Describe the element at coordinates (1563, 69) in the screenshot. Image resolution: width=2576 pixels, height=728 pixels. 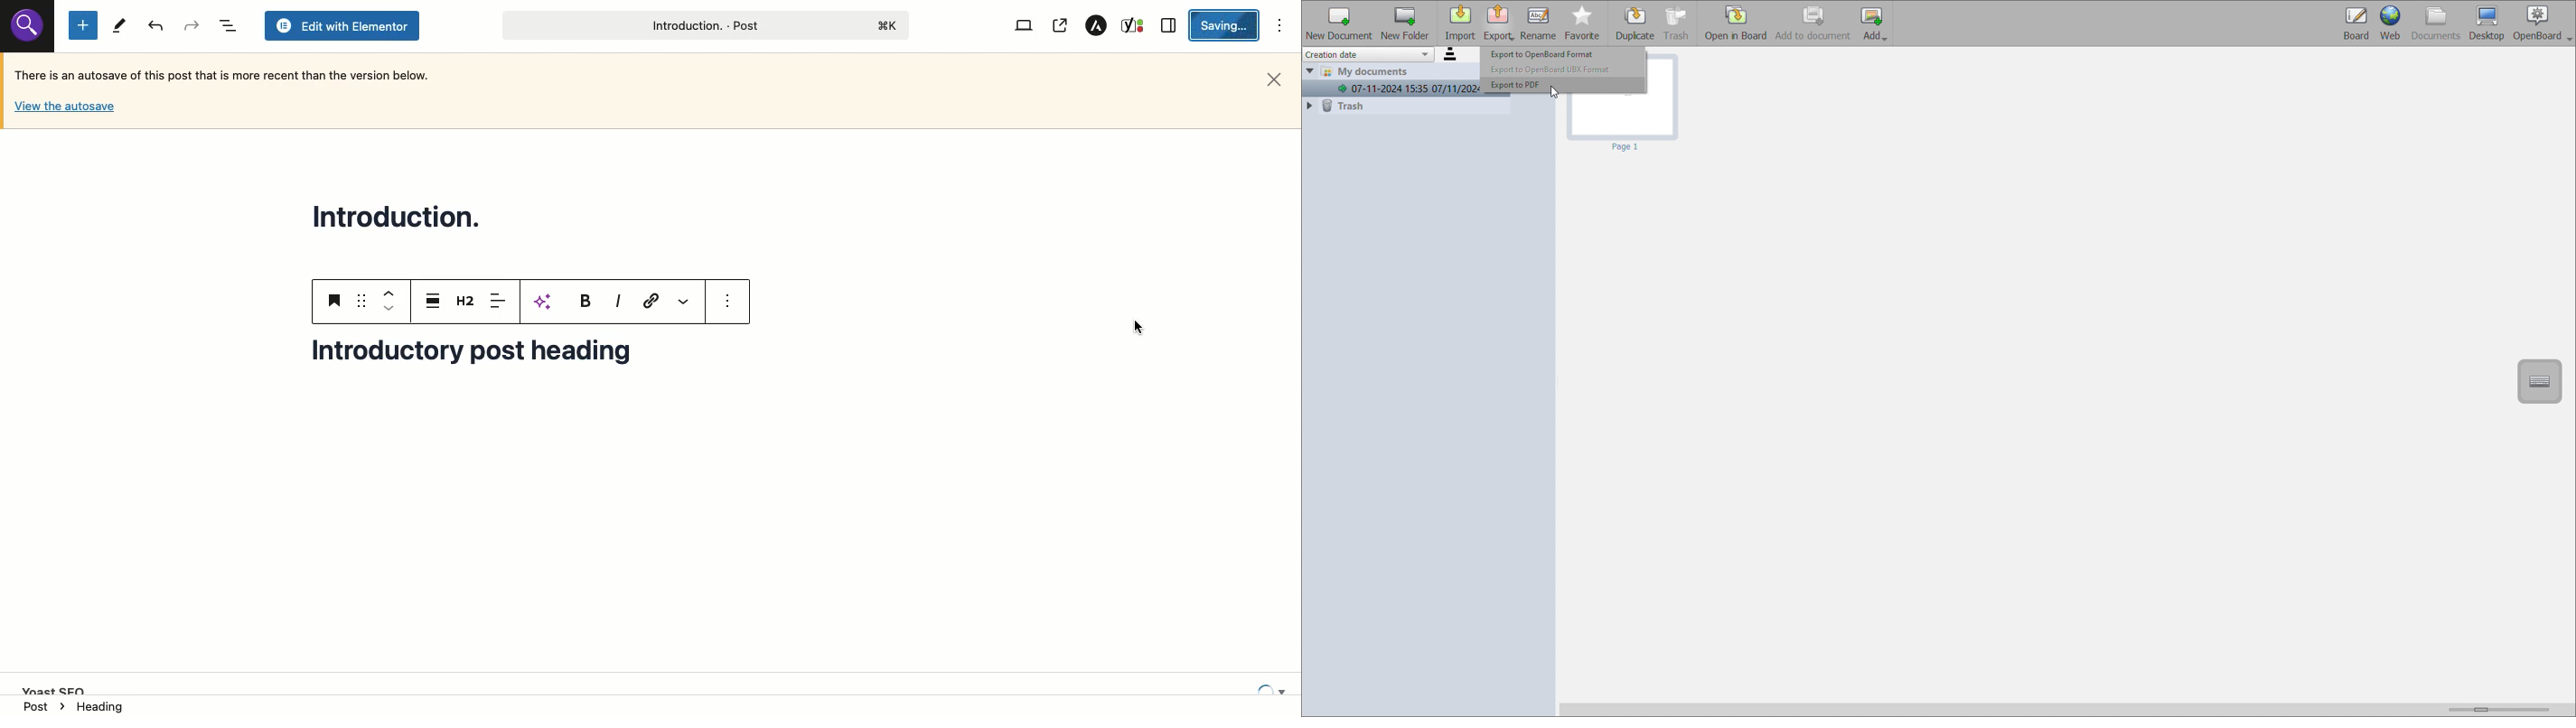
I see `export to openboard UBX format` at that location.